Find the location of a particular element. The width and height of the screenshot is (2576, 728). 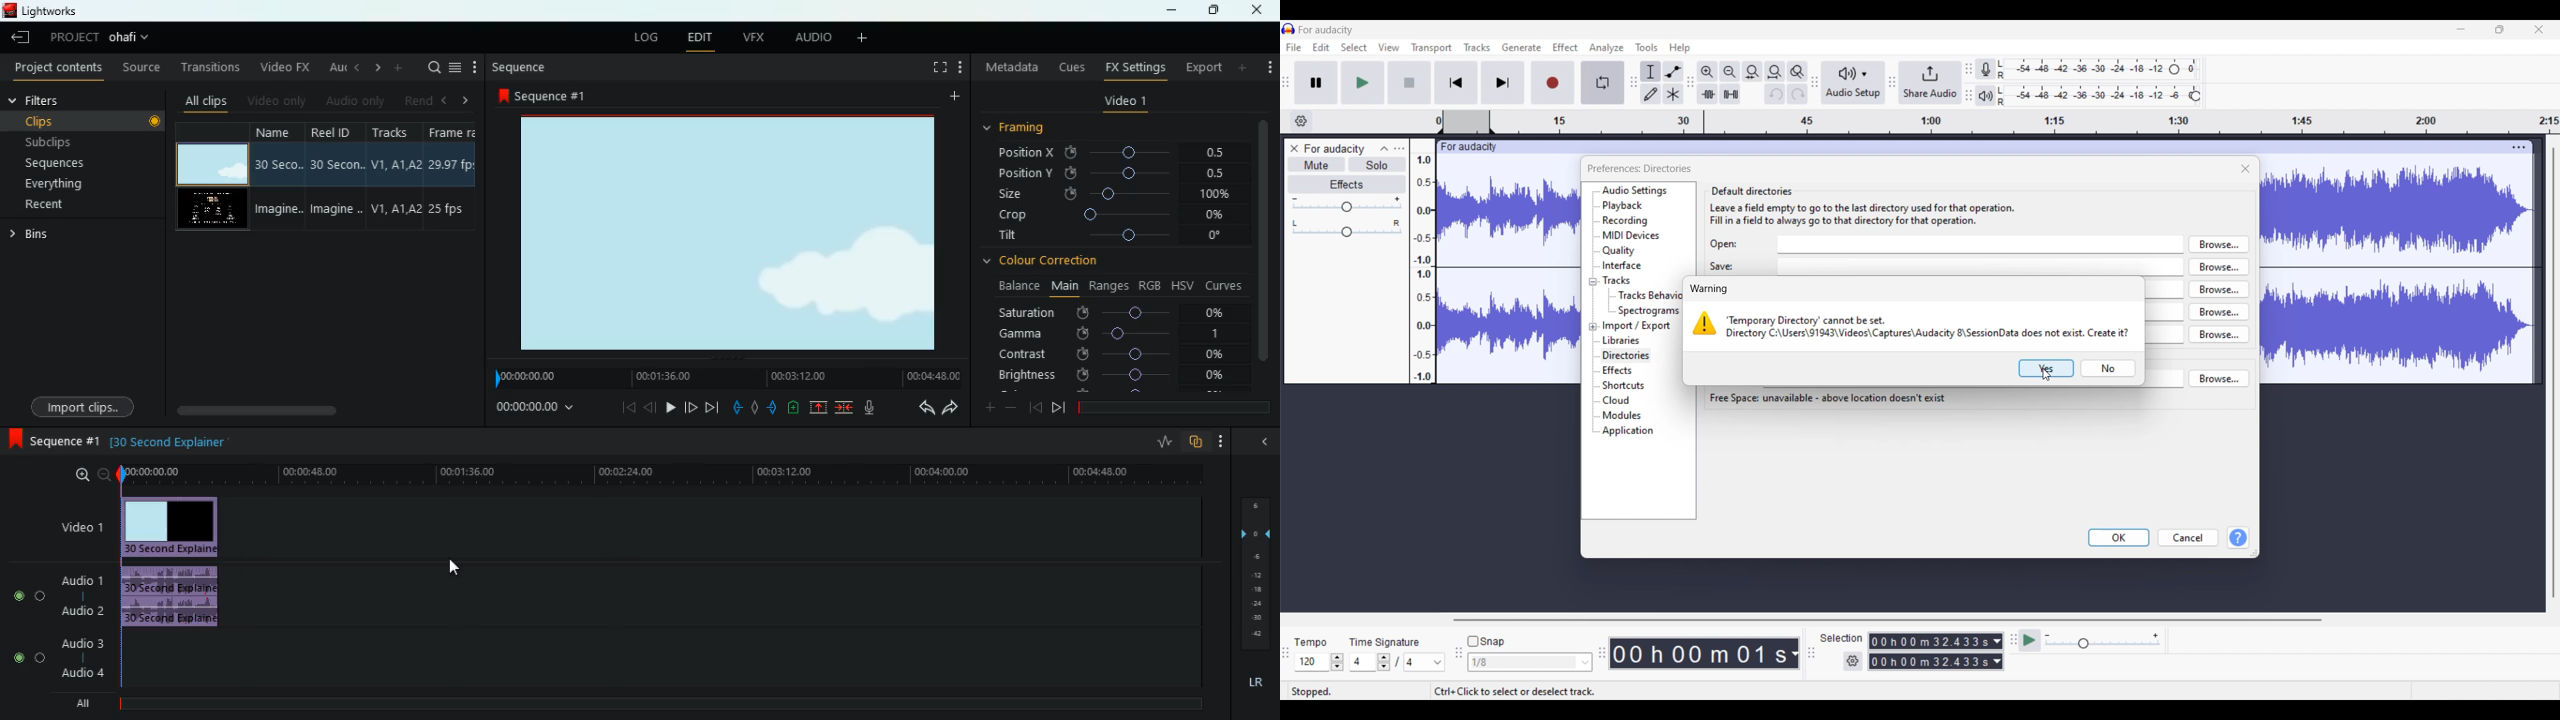

gamma is located at coordinates (1122, 334).